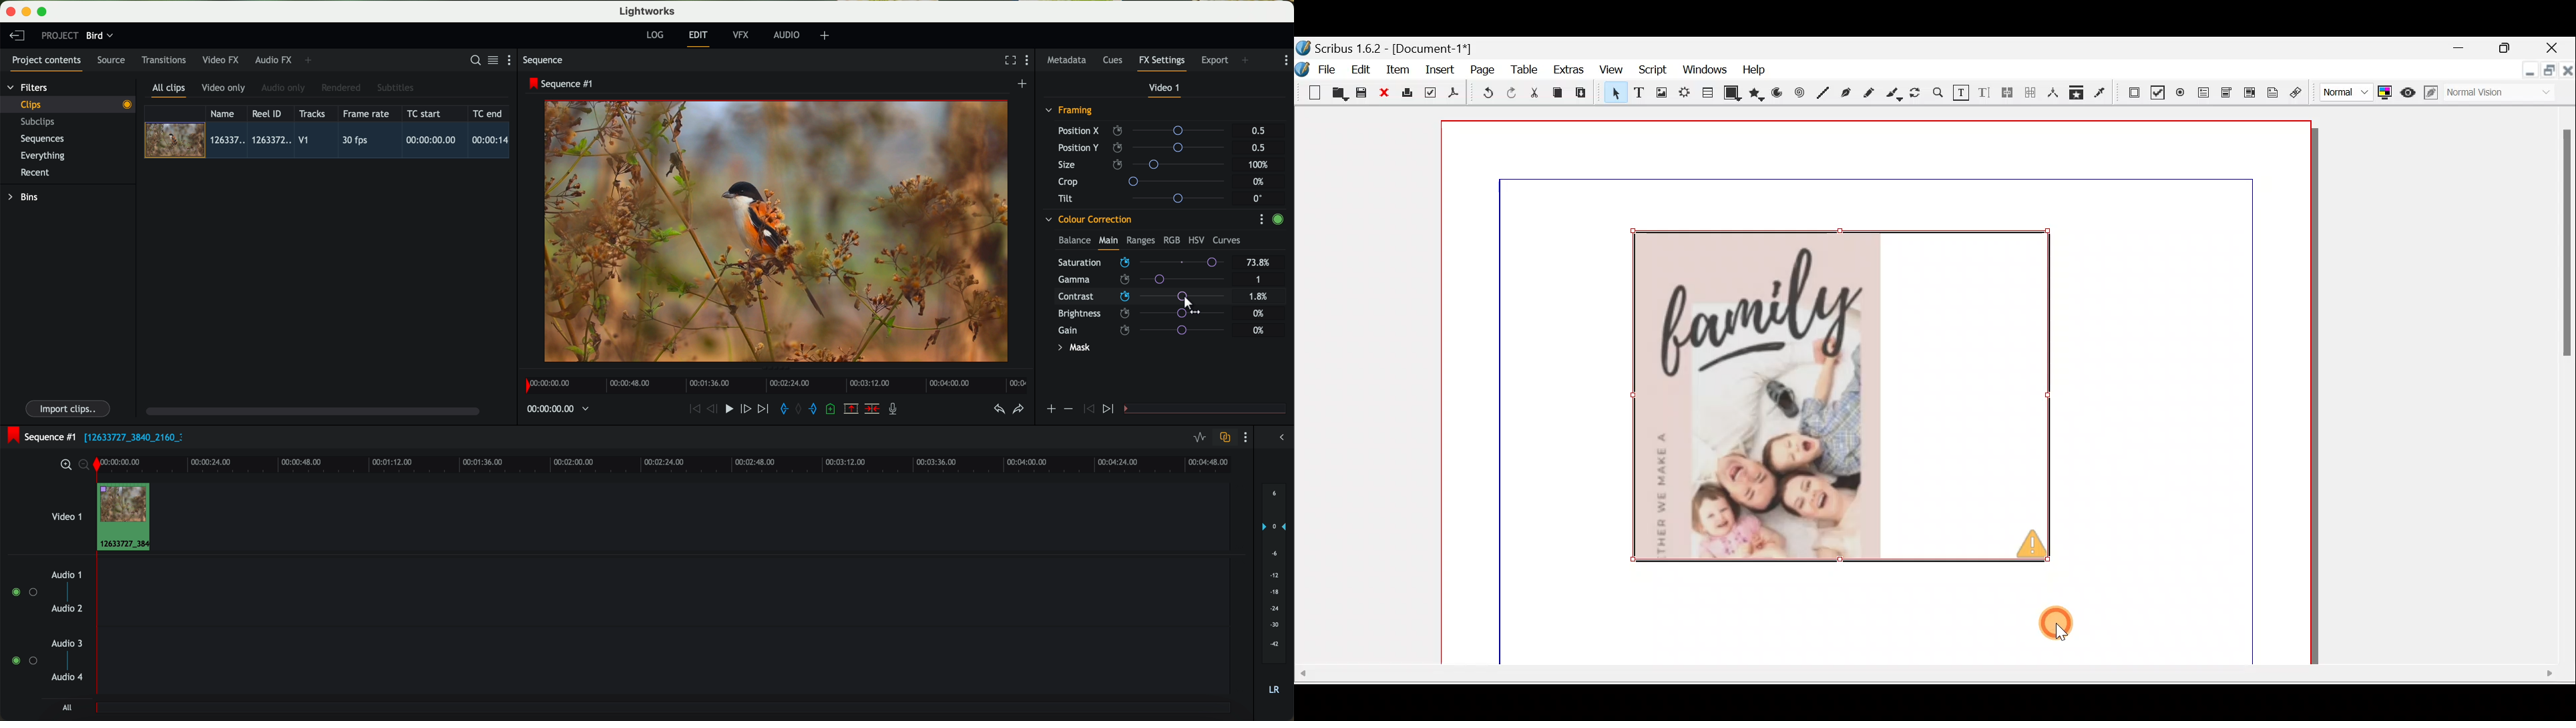 This screenshot has height=728, width=2576. I want to click on Visual appearance of display, so click(2505, 95).